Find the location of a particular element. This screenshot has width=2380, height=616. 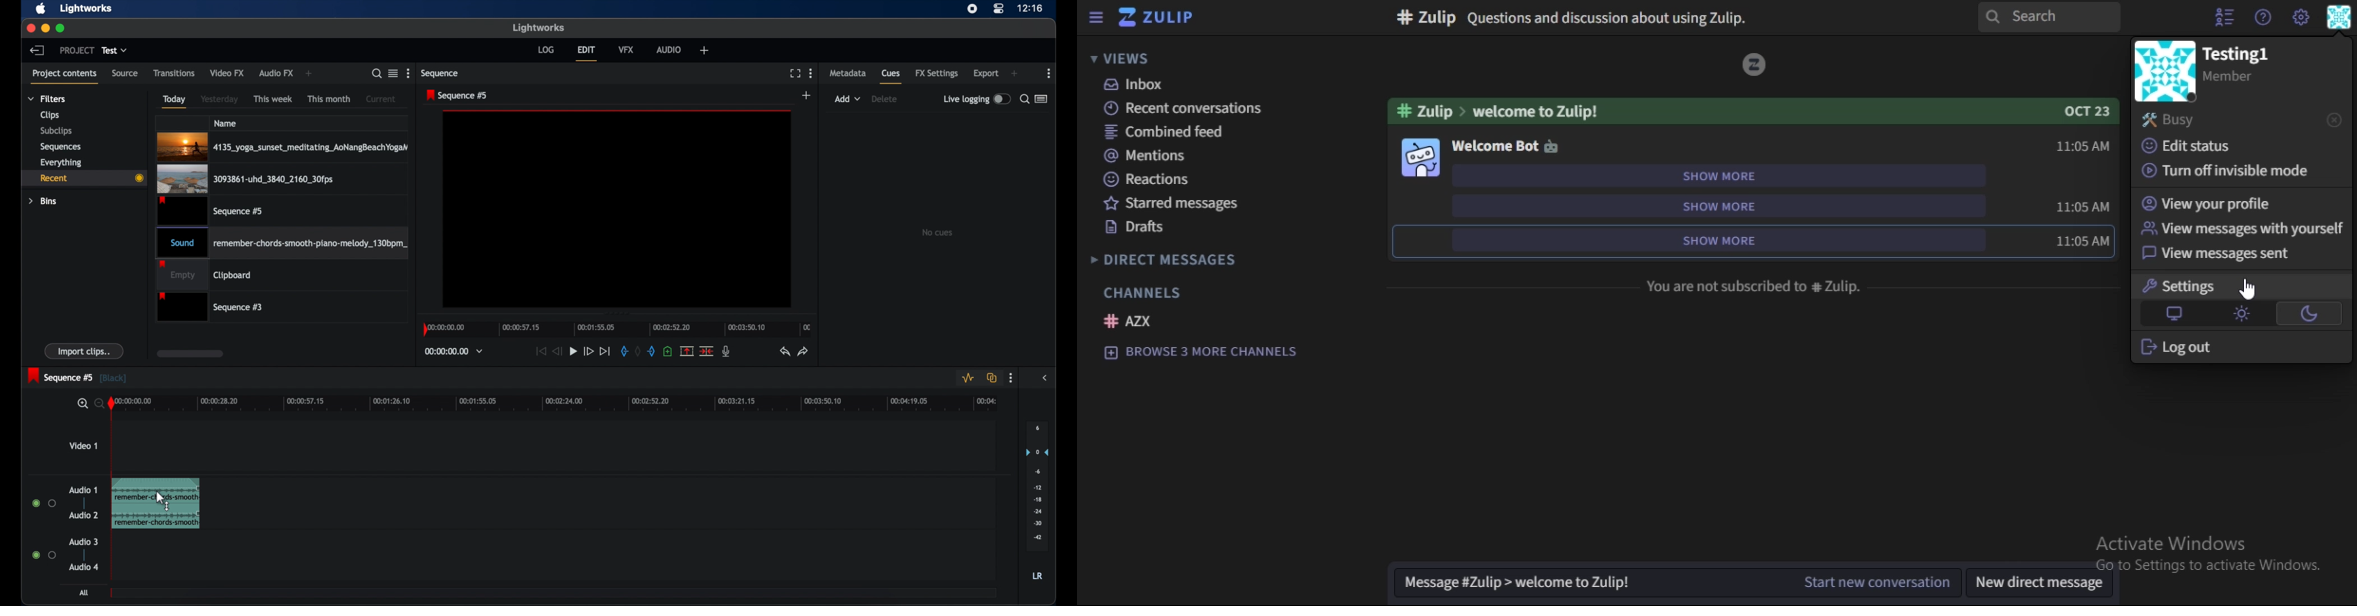

audio is located at coordinates (669, 49).